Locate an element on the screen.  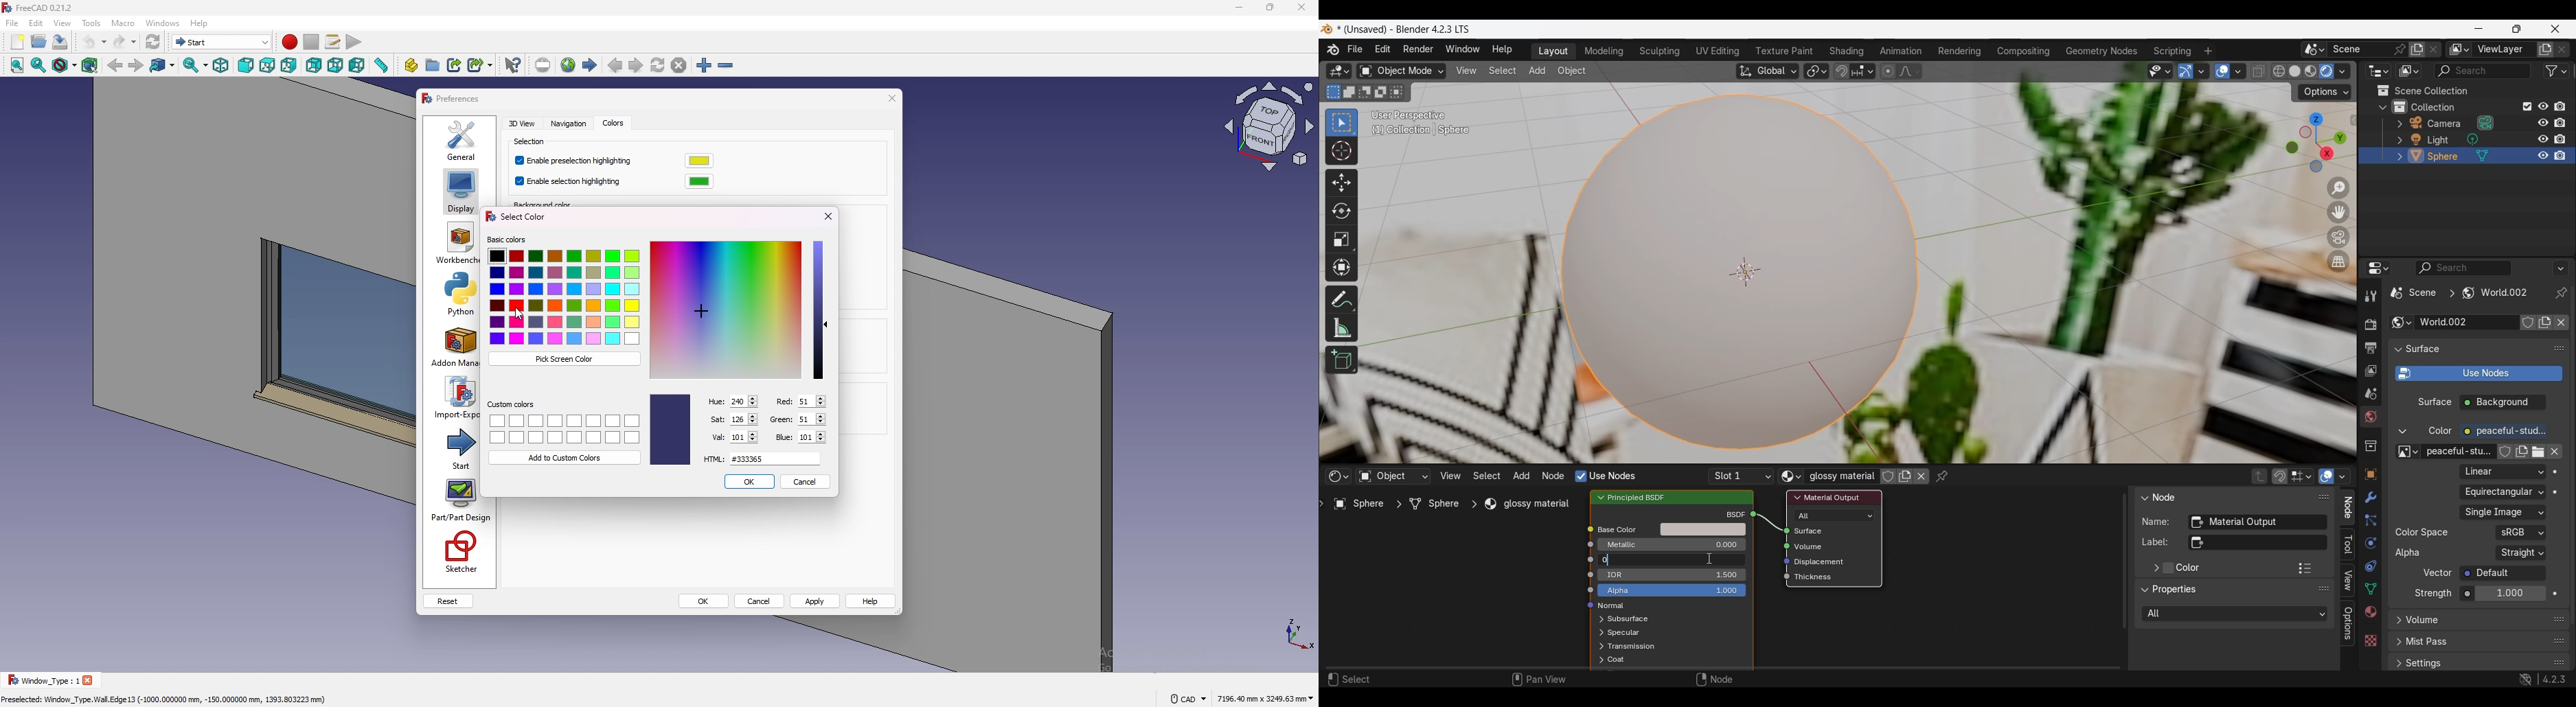
display is located at coordinates (460, 191).